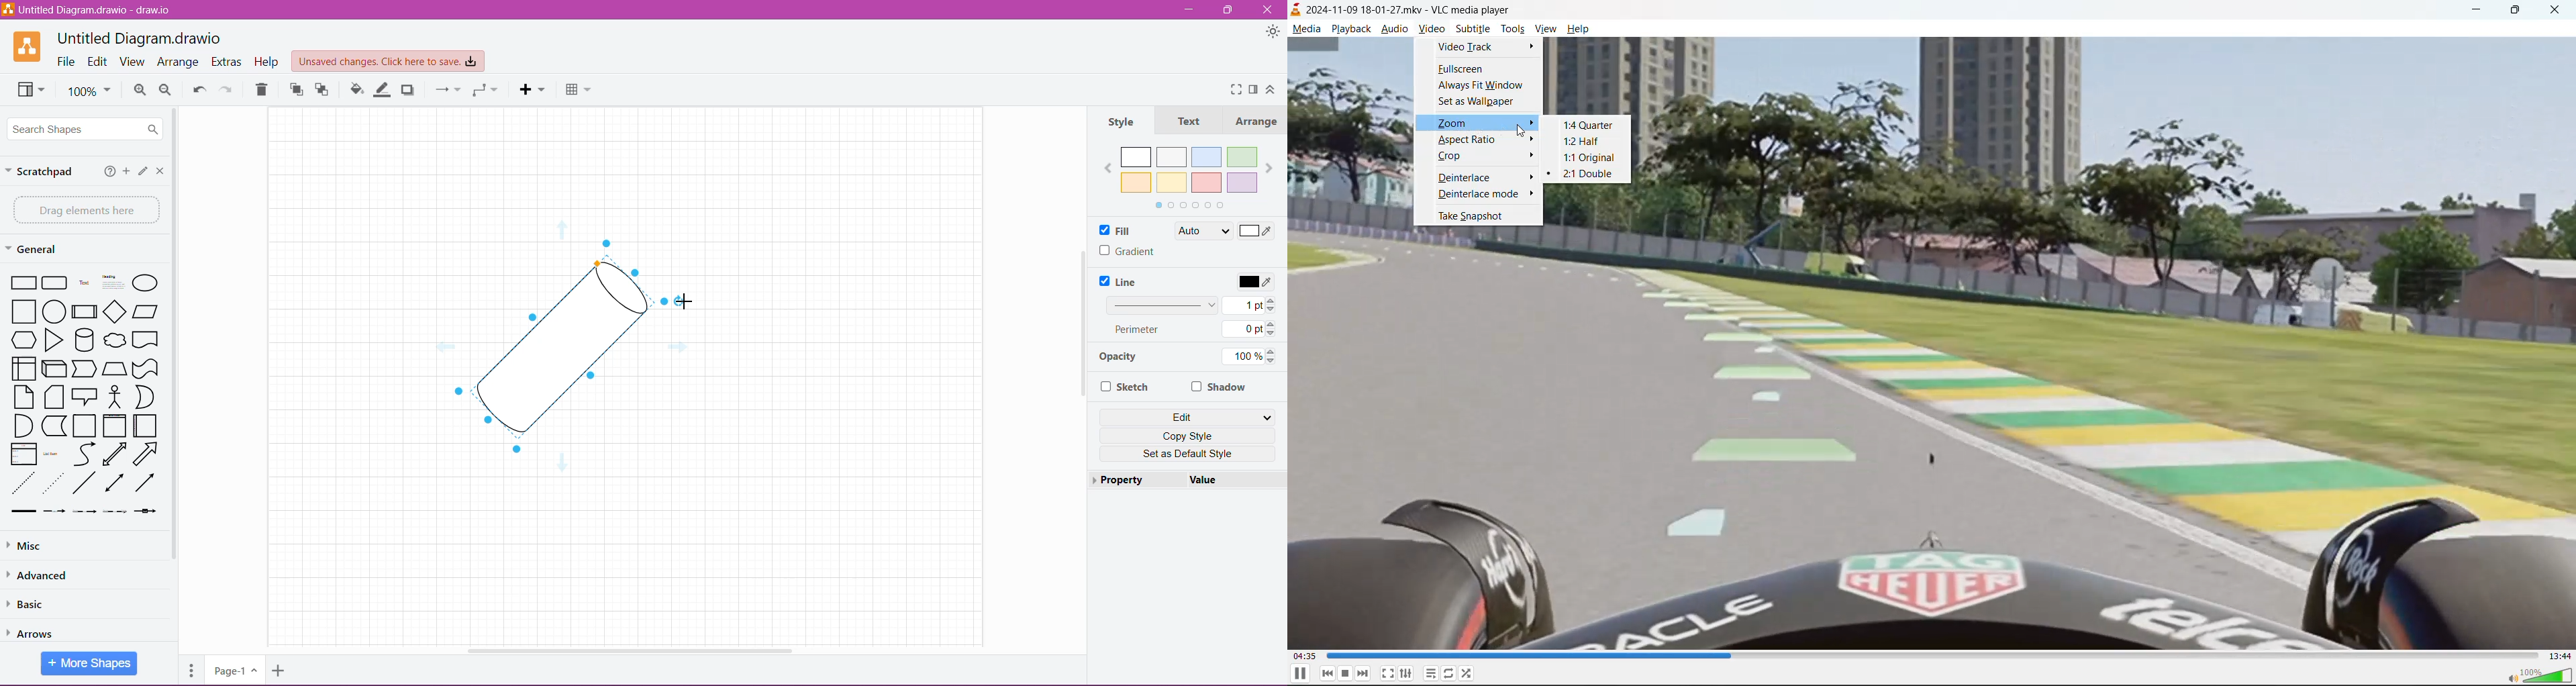 The image size is (2576, 700). I want to click on Close, so click(1271, 10).